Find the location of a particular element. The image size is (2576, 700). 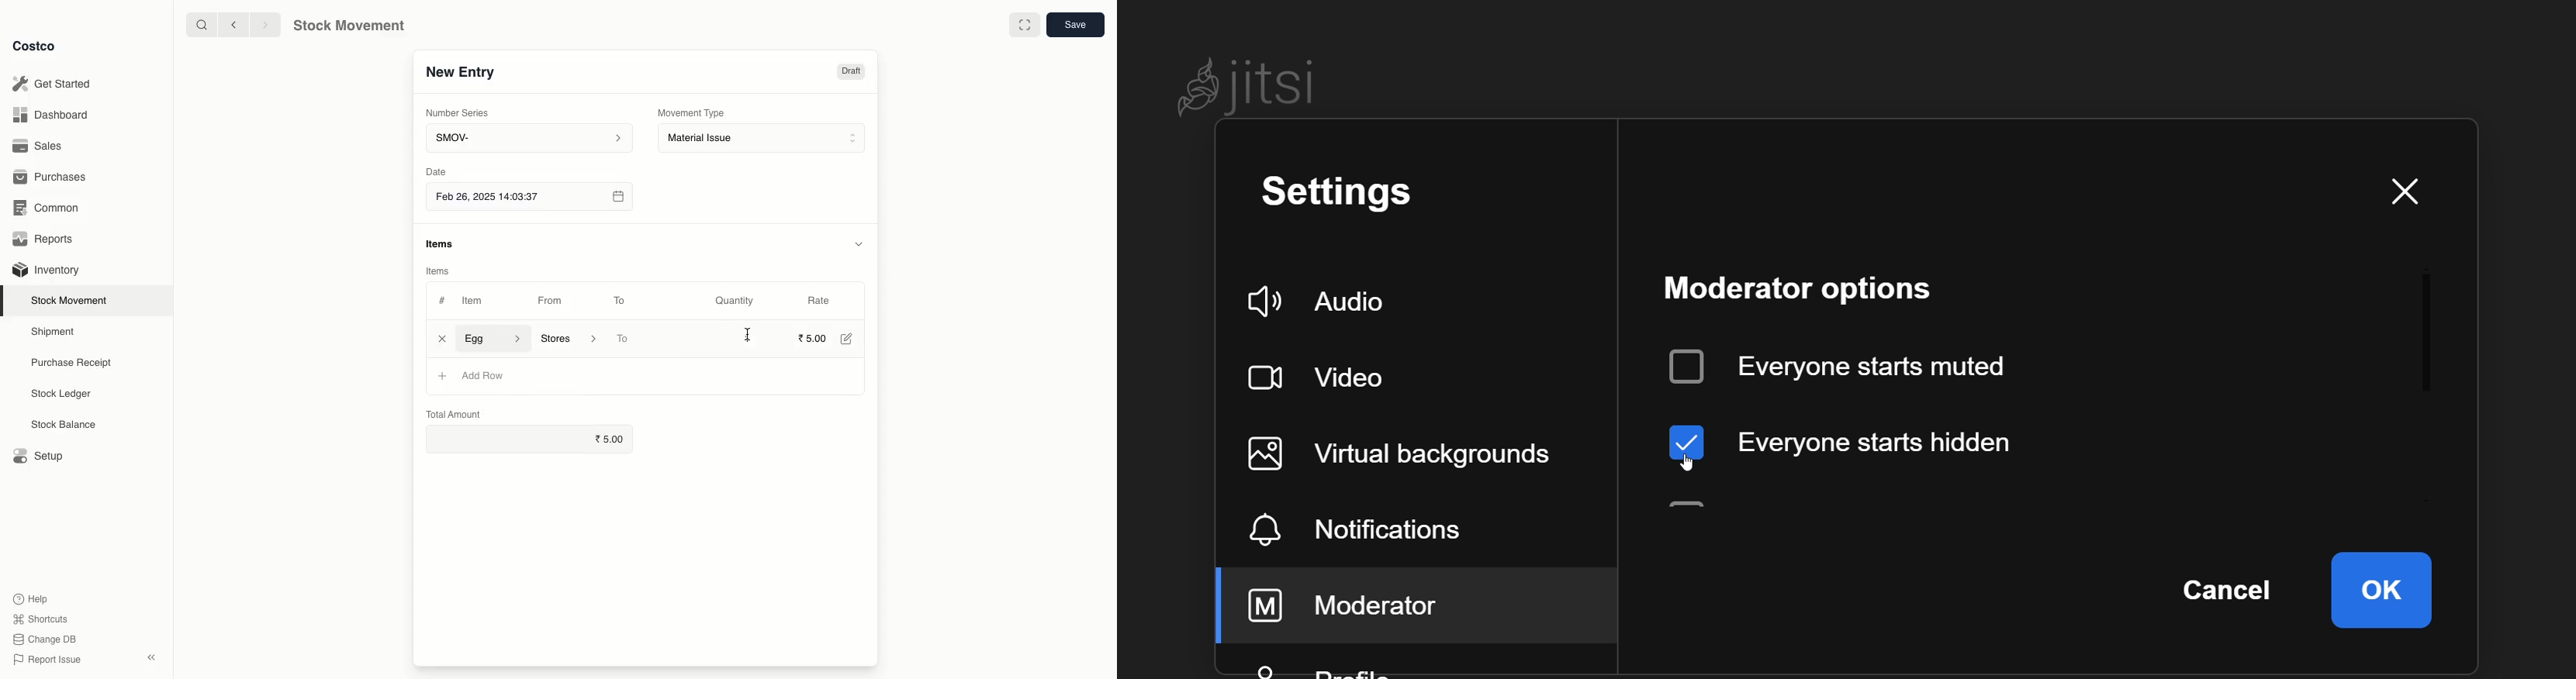

Get Started is located at coordinates (55, 83).